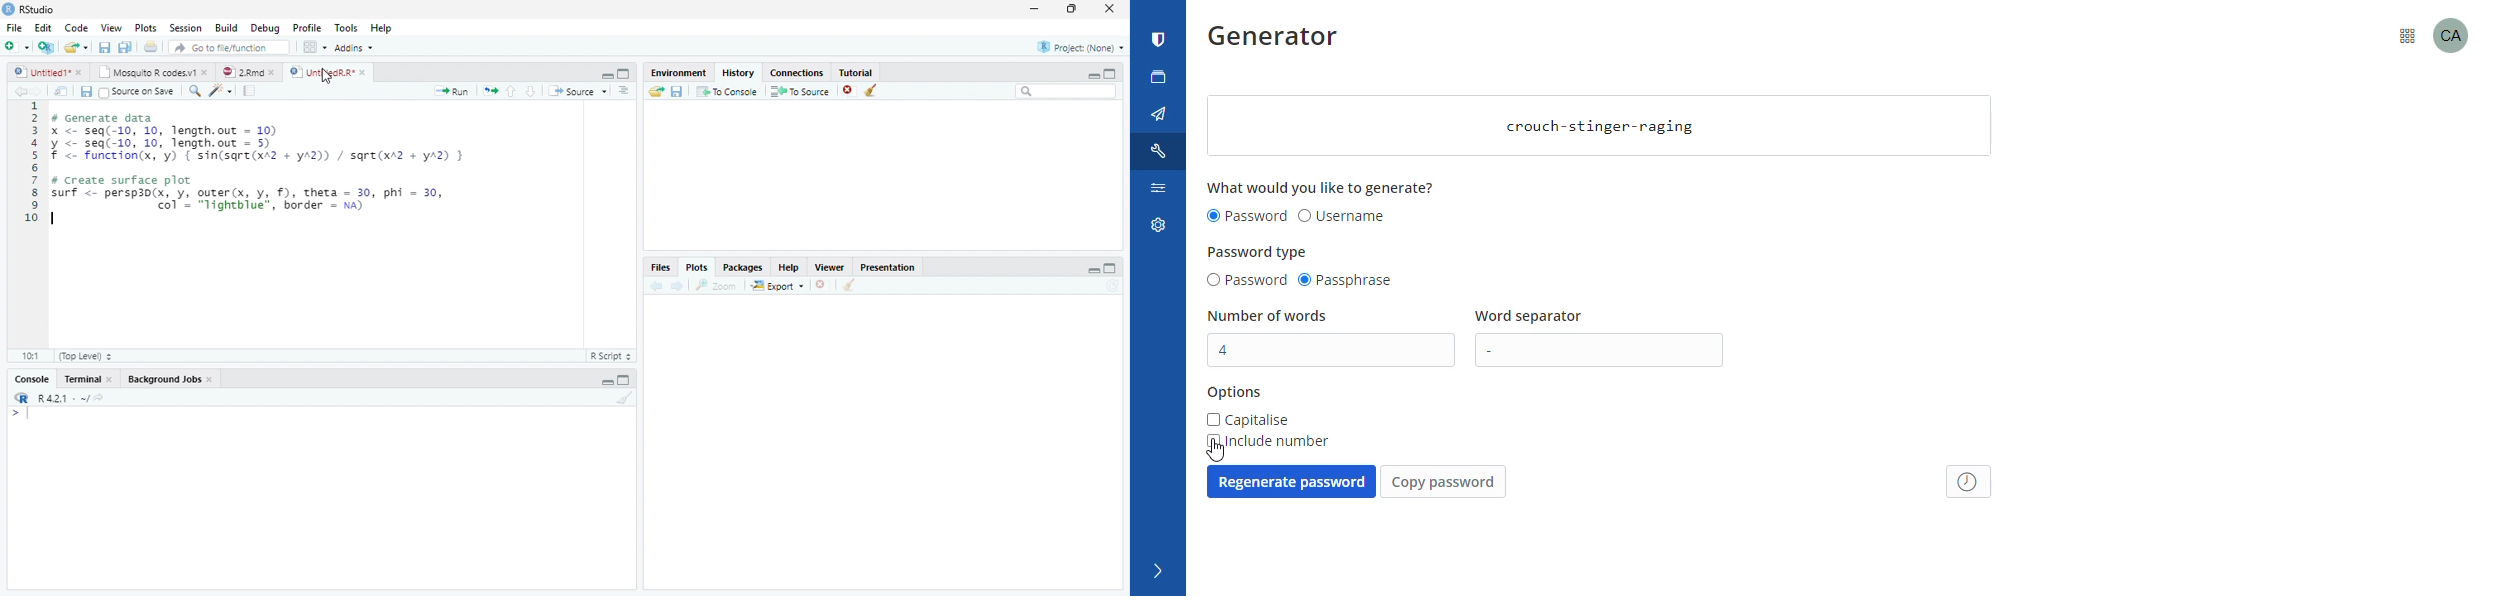 The width and height of the screenshot is (2520, 616). Describe the element at coordinates (103, 46) in the screenshot. I see `Save current document` at that location.